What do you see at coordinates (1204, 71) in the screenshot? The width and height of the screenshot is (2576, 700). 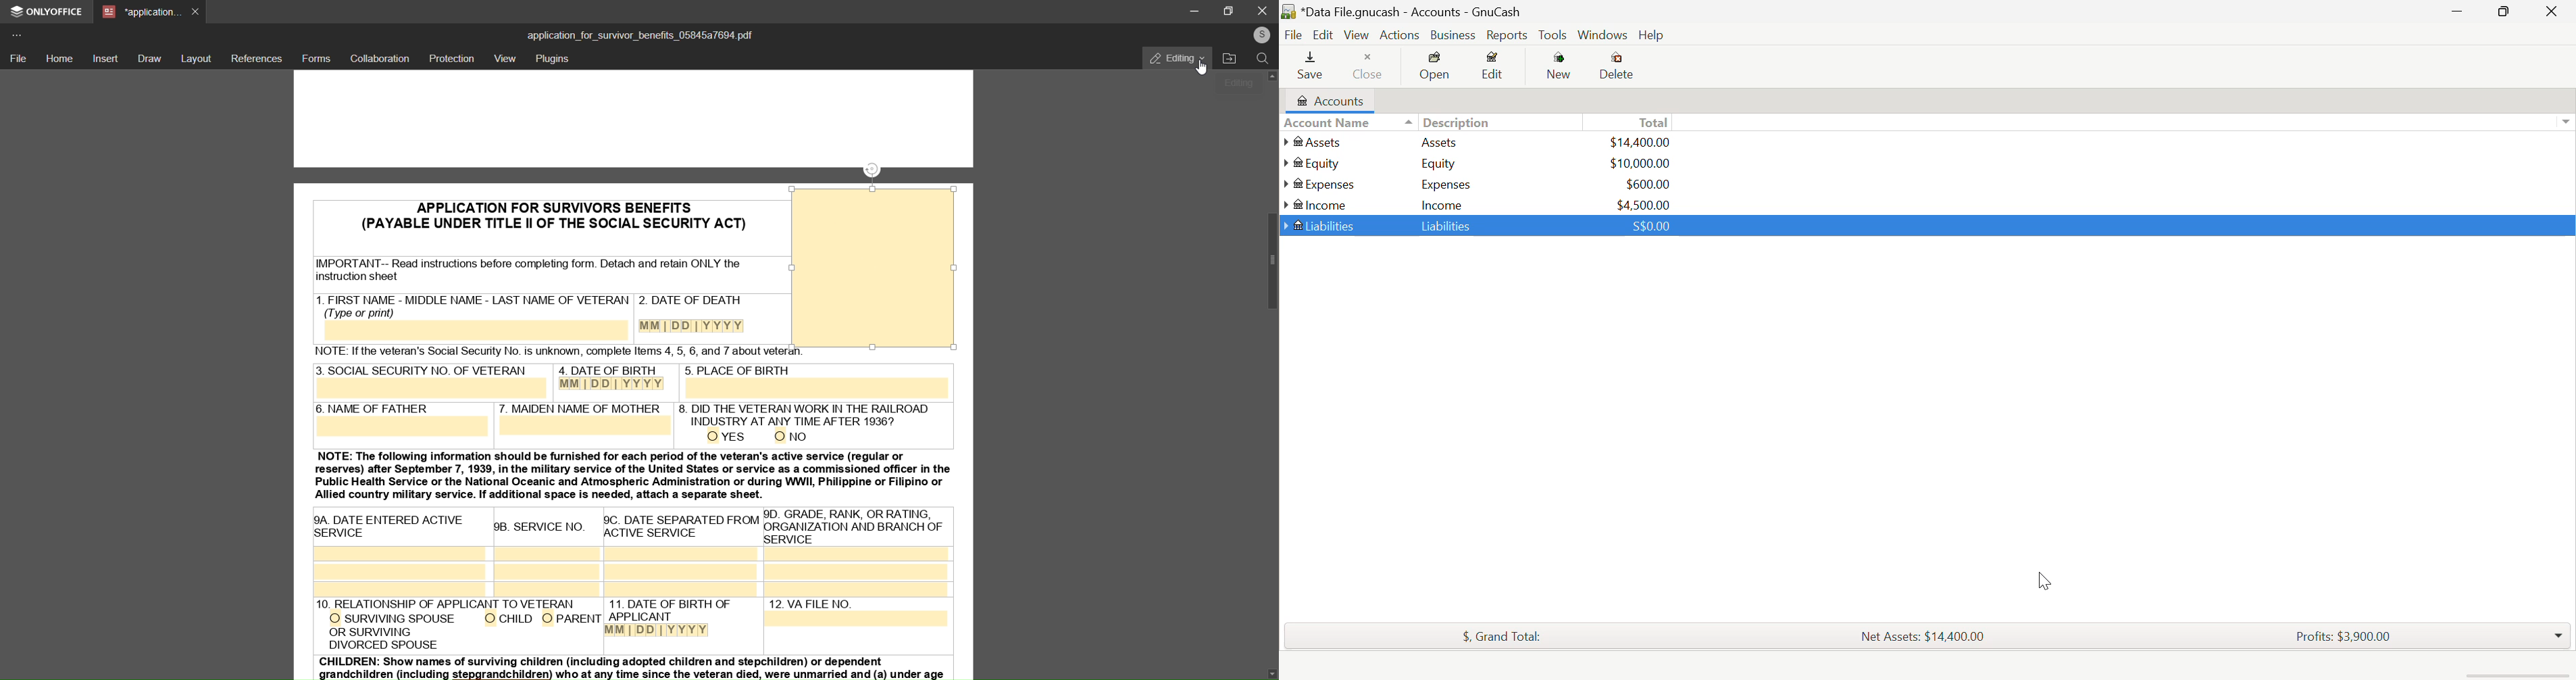 I see `cursor` at bounding box center [1204, 71].